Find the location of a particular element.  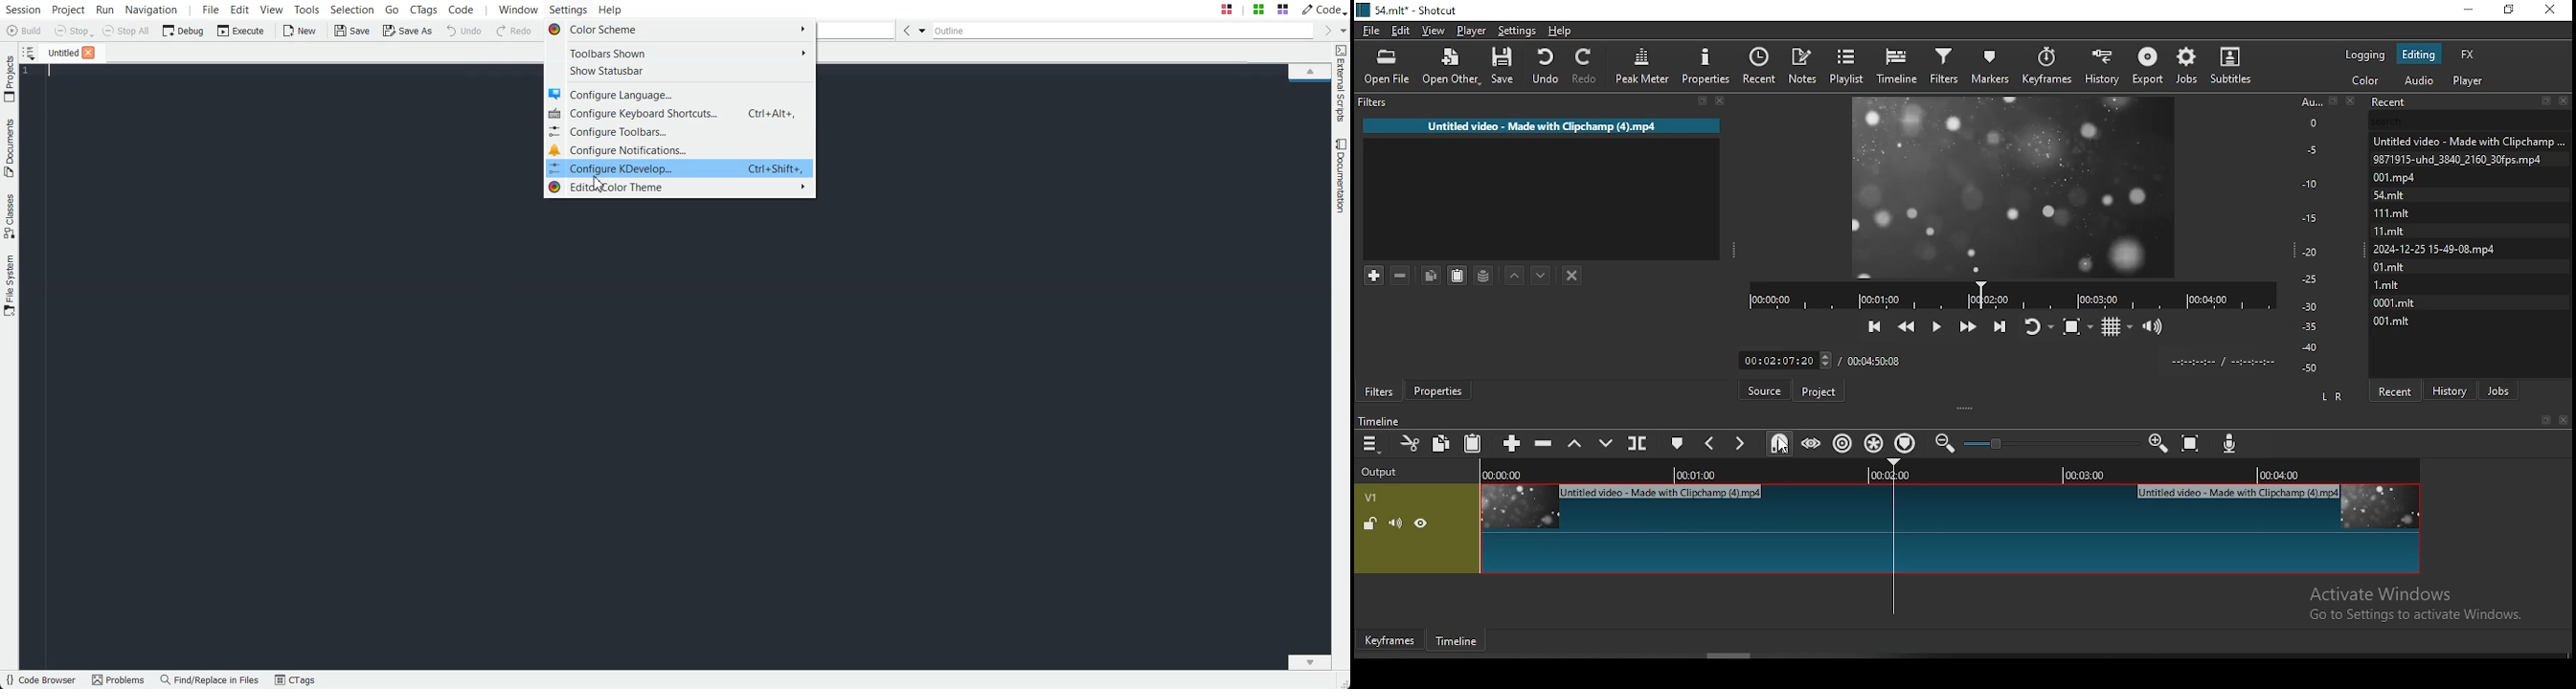

L R is located at coordinates (2331, 396).